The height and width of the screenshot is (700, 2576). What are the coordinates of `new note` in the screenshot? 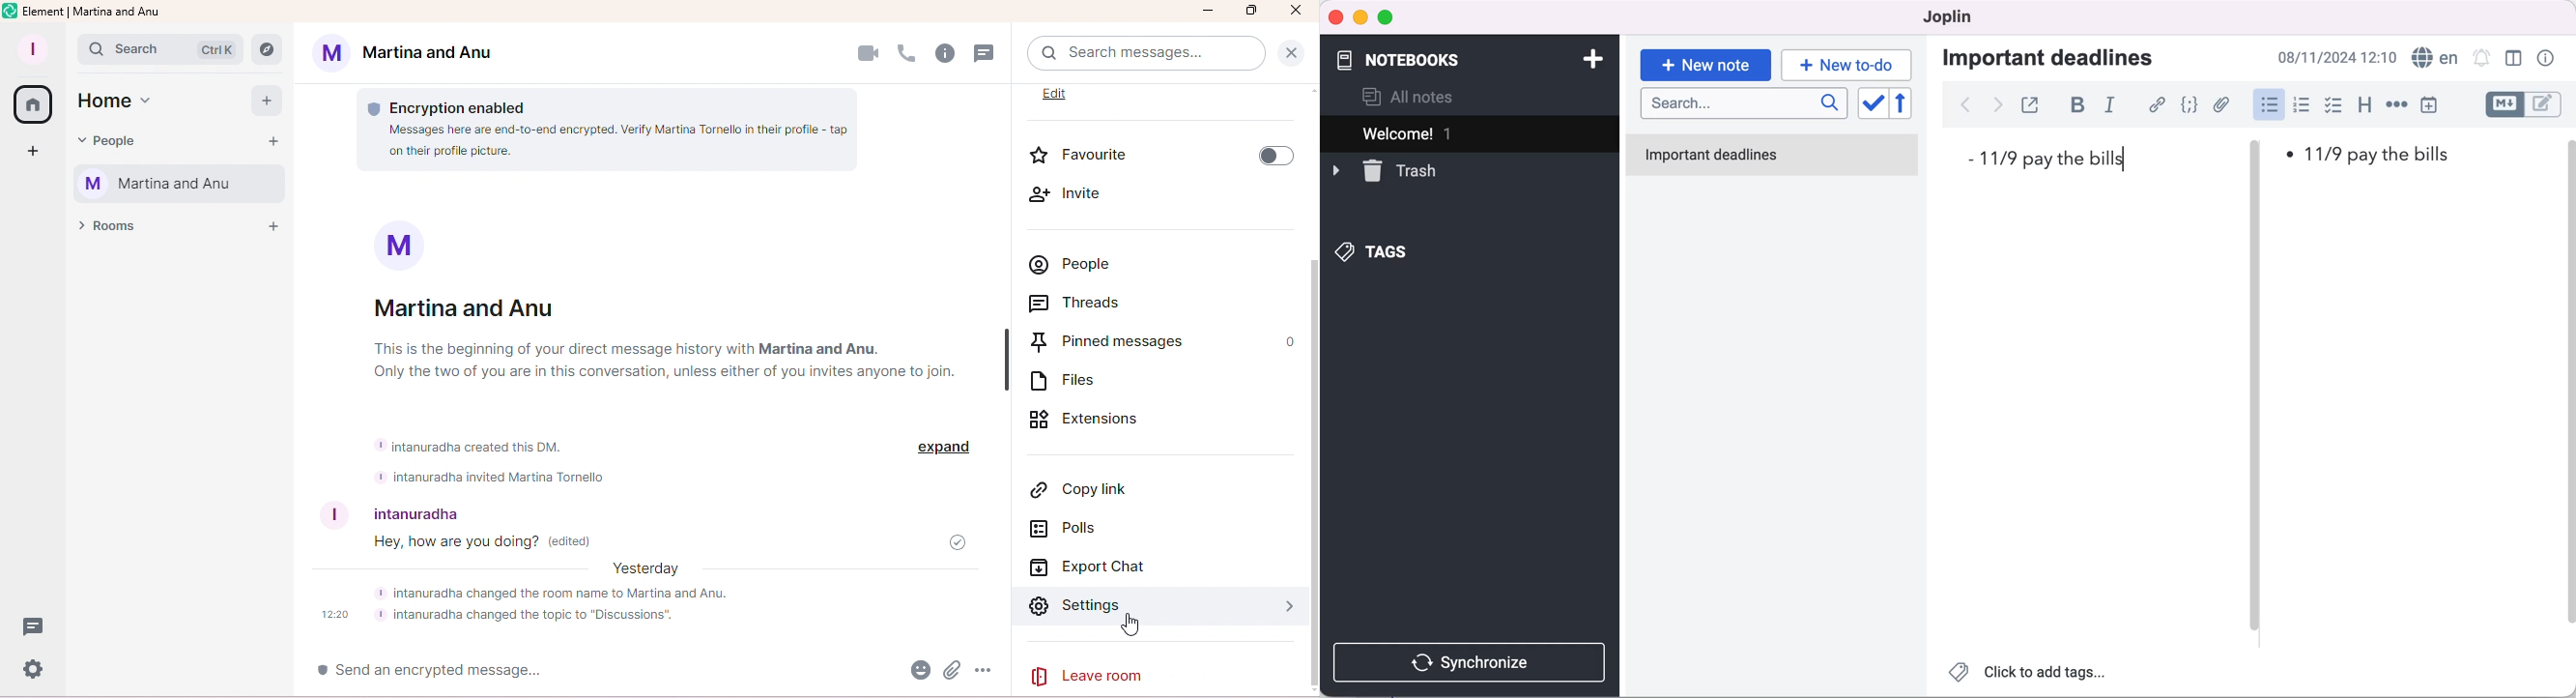 It's located at (1706, 61).